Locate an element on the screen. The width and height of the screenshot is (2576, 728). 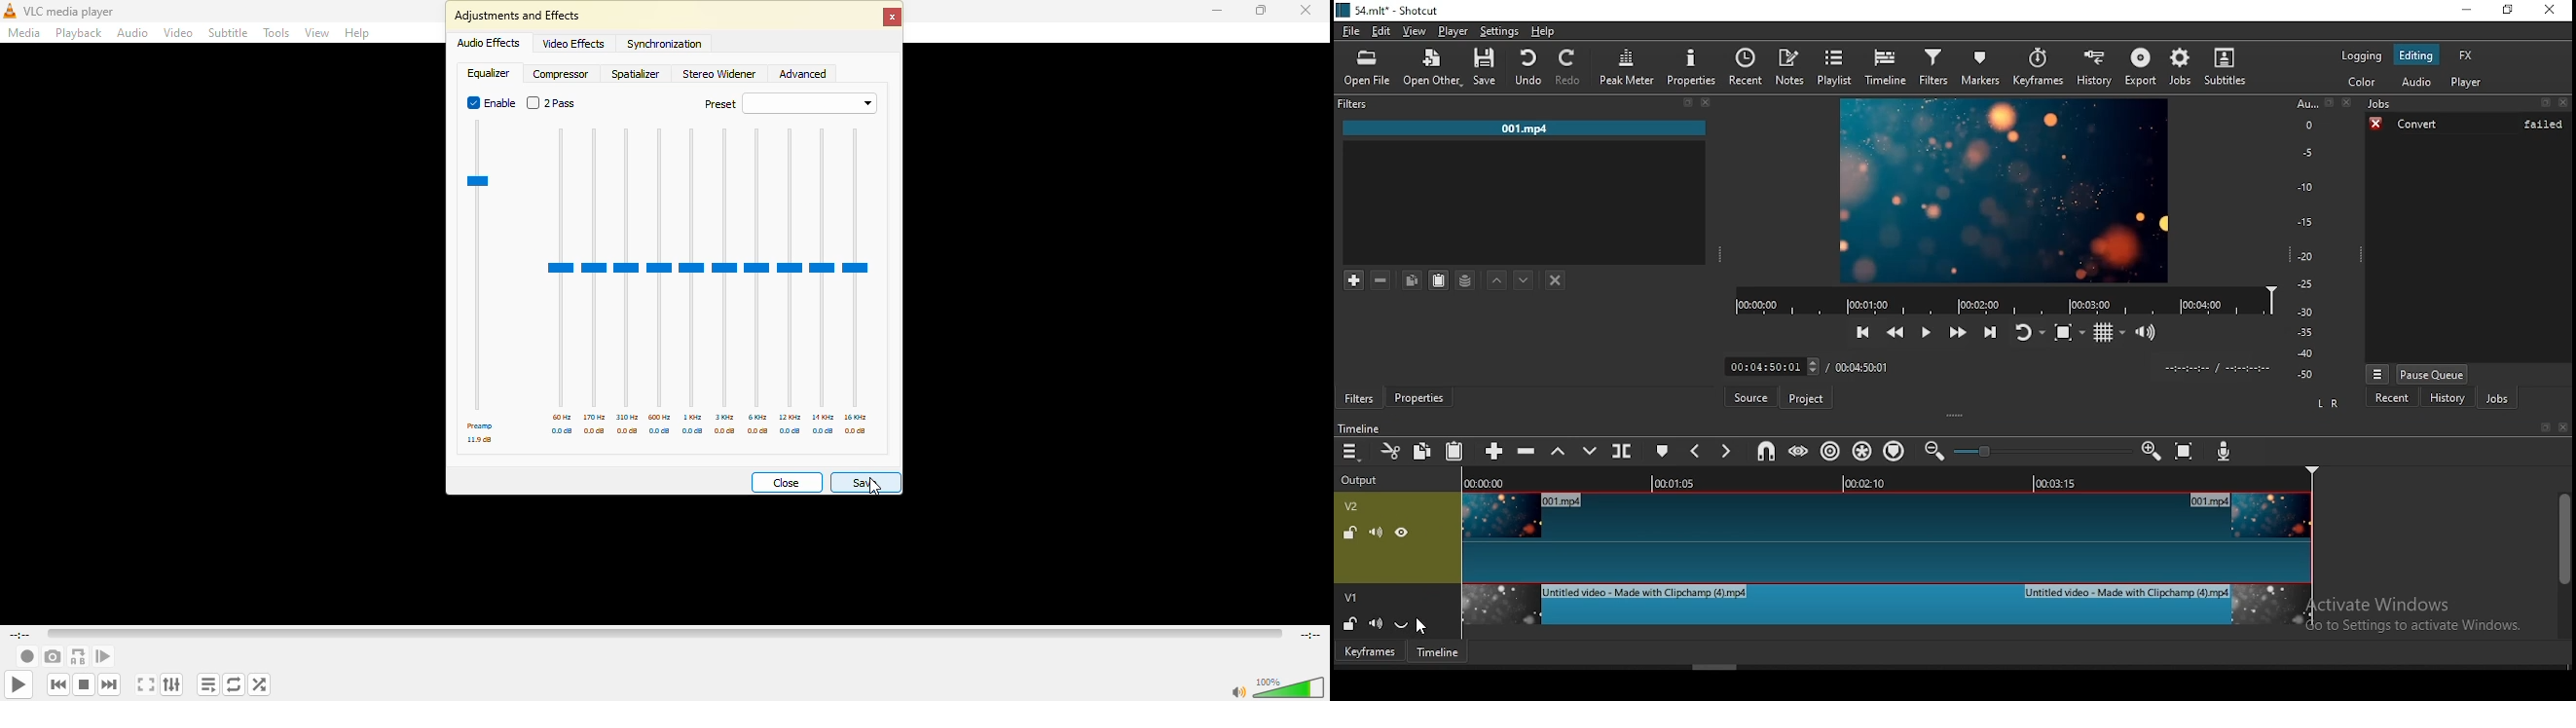
timeline menu is located at coordinates (1352, 455).